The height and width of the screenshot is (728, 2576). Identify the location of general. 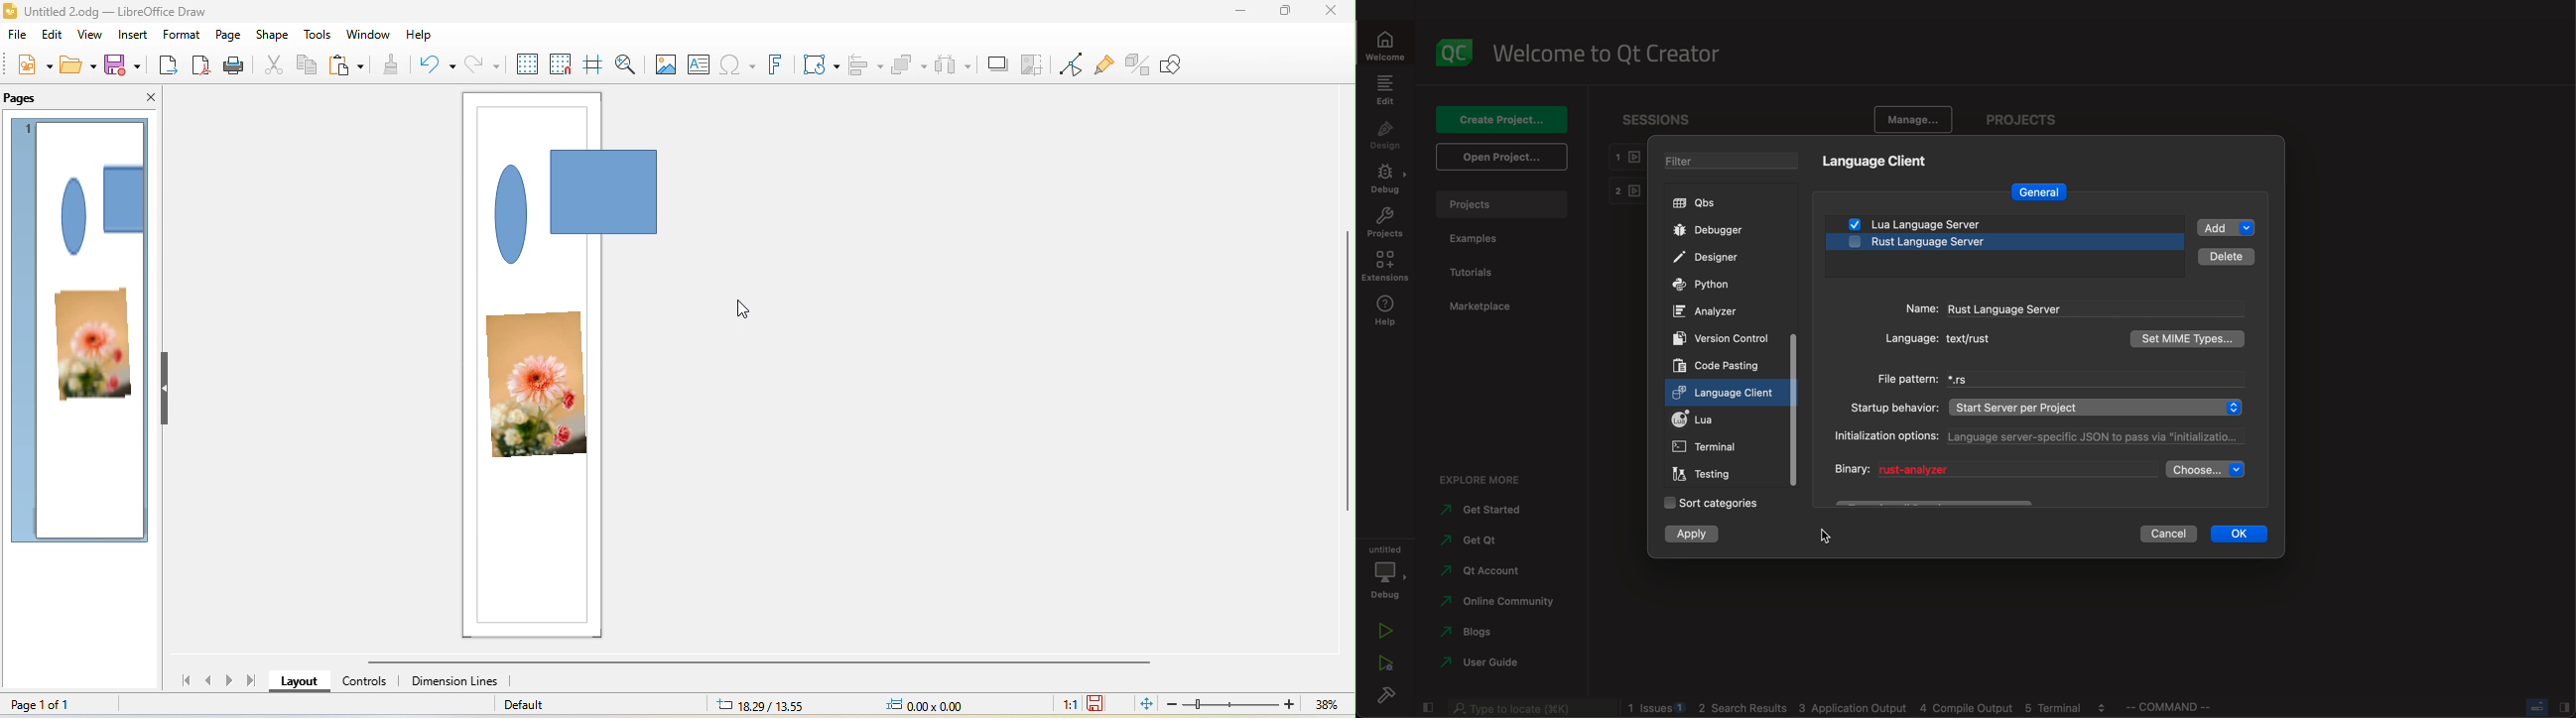
(2045, 190).